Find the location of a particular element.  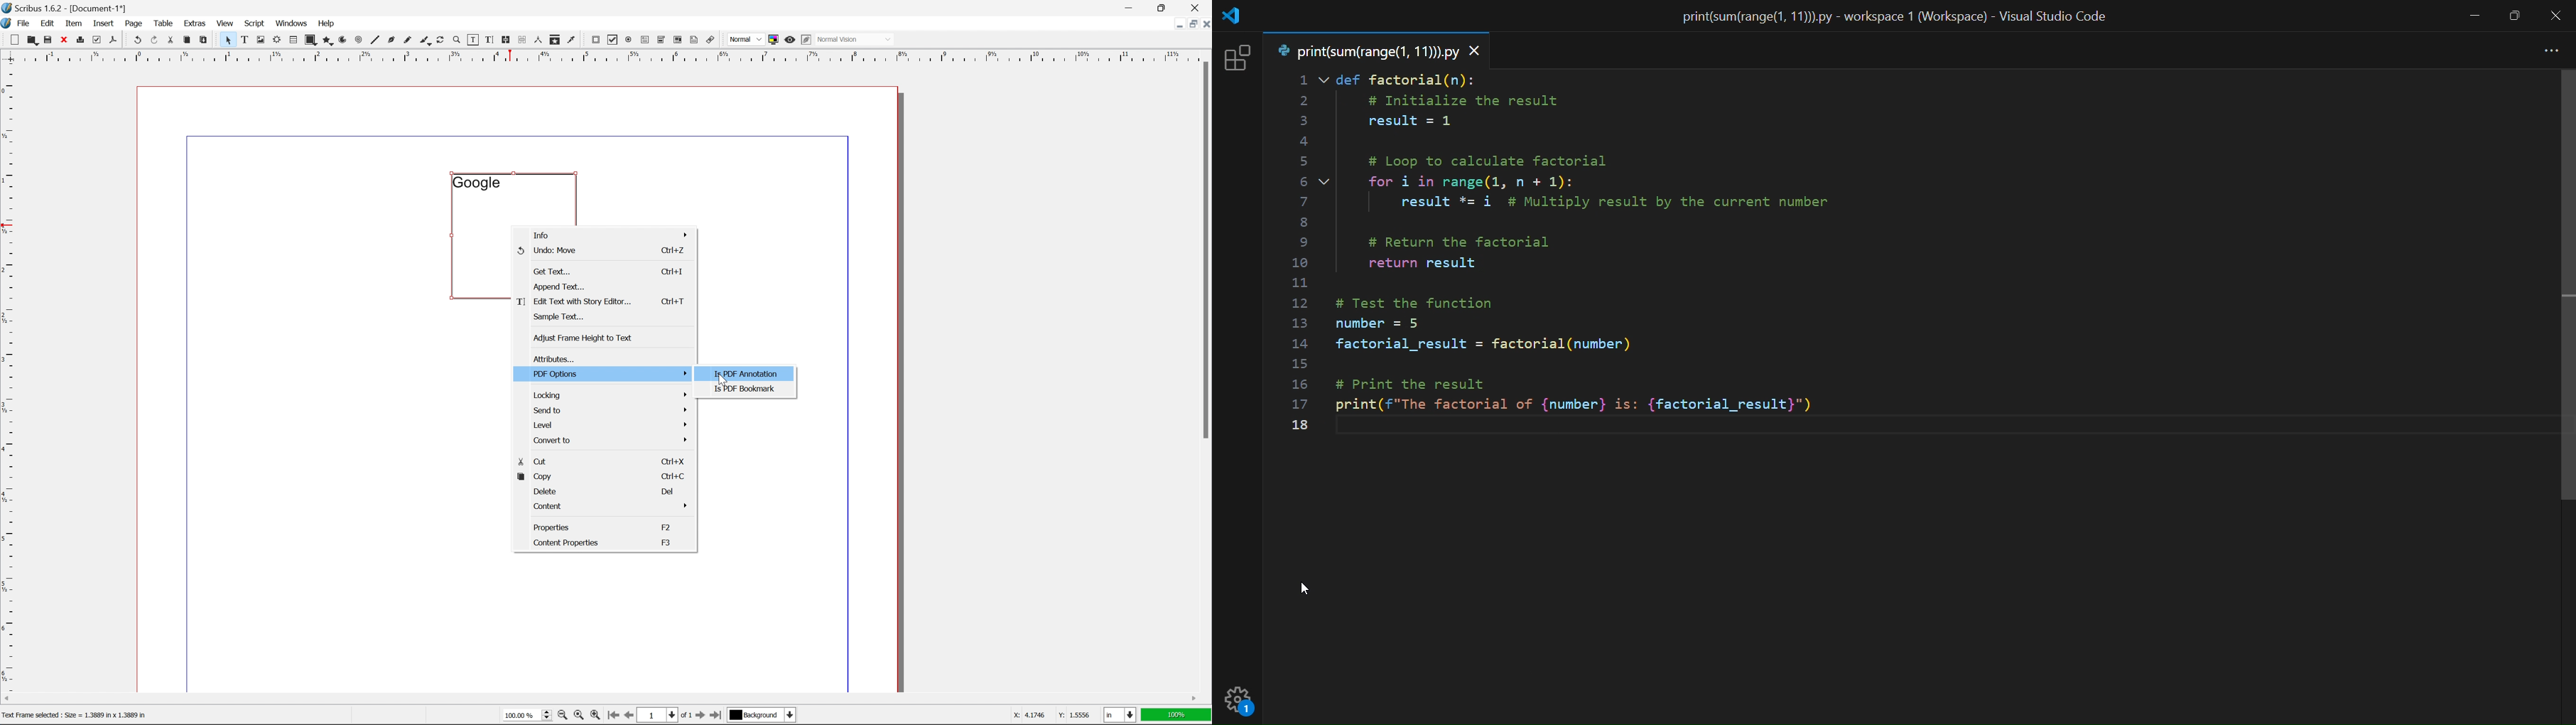

select frame is located at coordinates (227, 41).